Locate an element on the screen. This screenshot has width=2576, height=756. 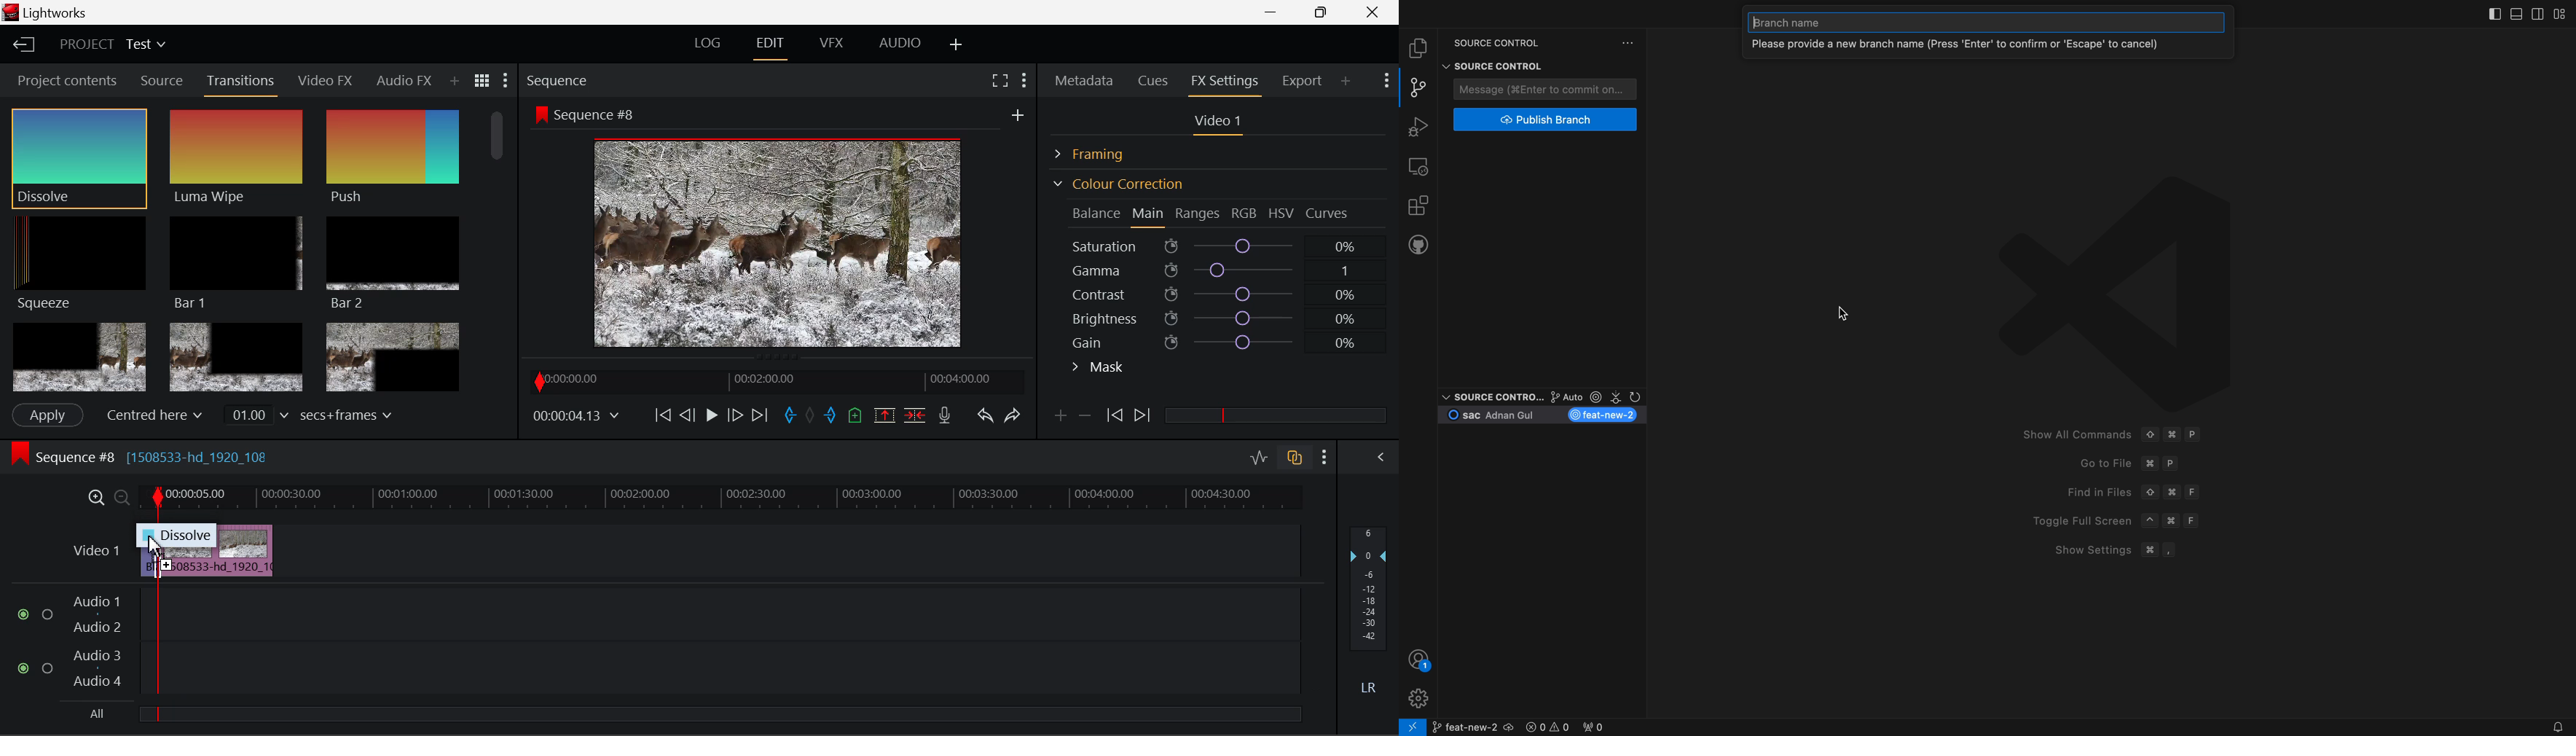
debugger is located at coordinates (1418, 125).